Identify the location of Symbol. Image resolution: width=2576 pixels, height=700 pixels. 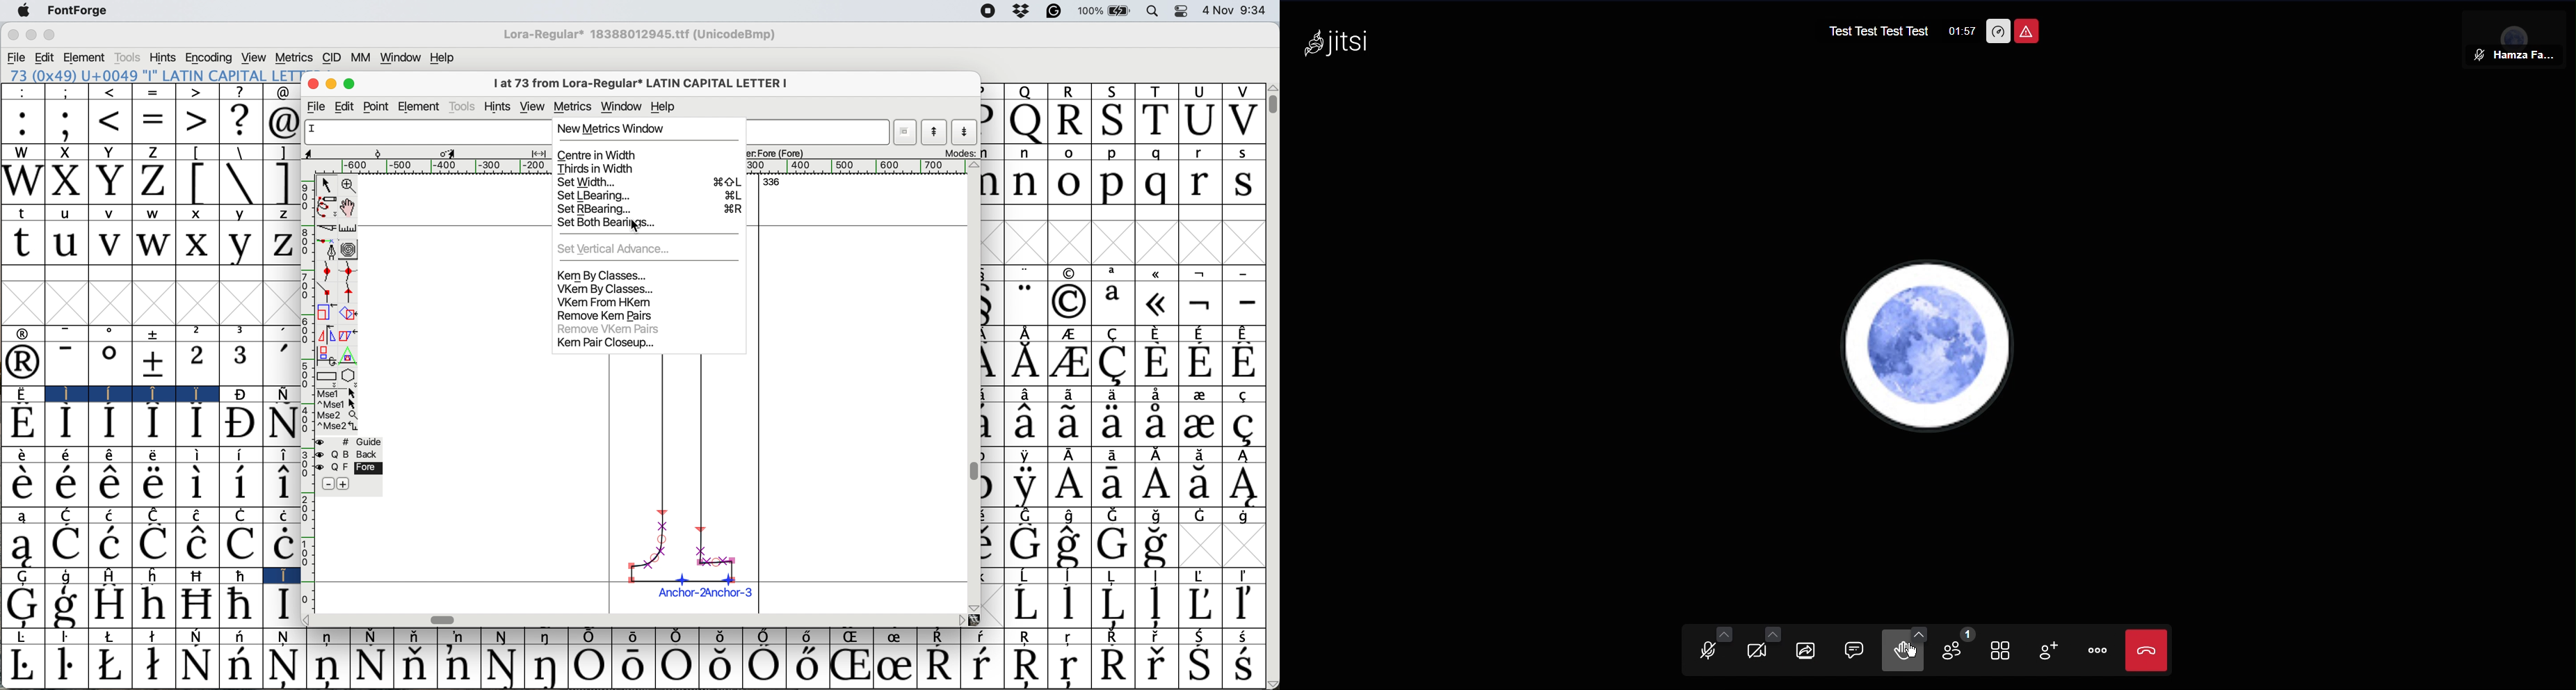
(197, 456).